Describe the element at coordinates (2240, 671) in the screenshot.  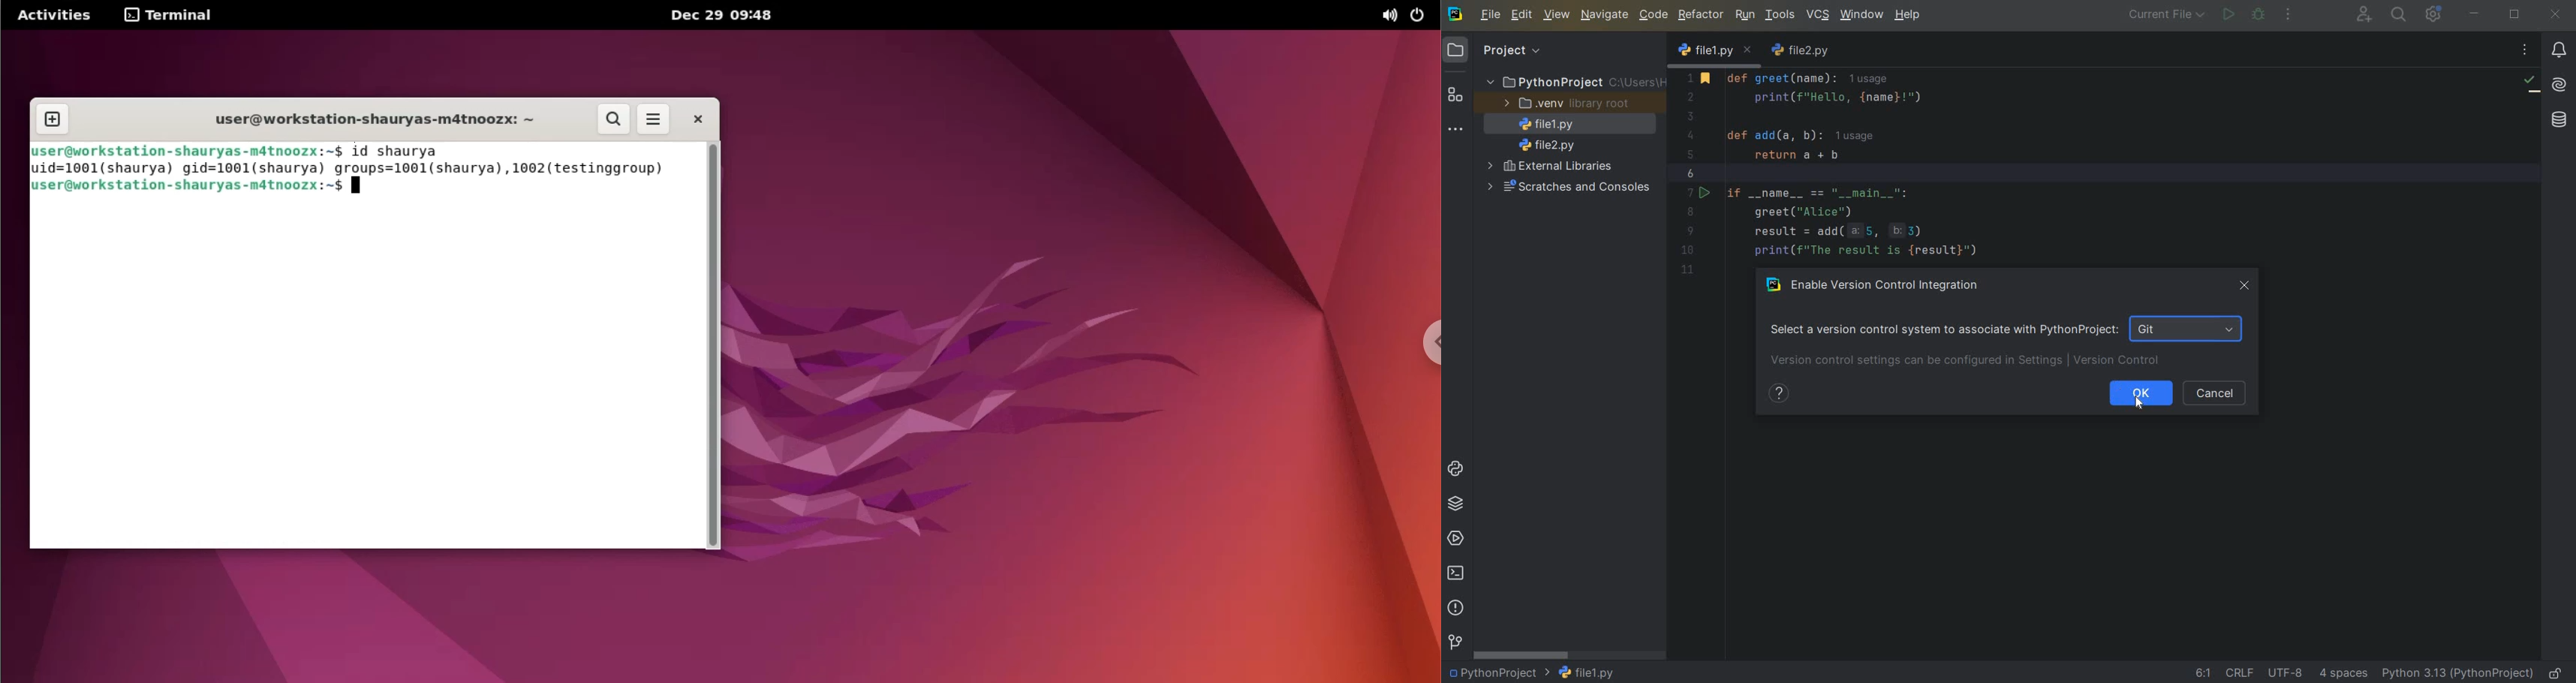
I see `line separator` at that location.